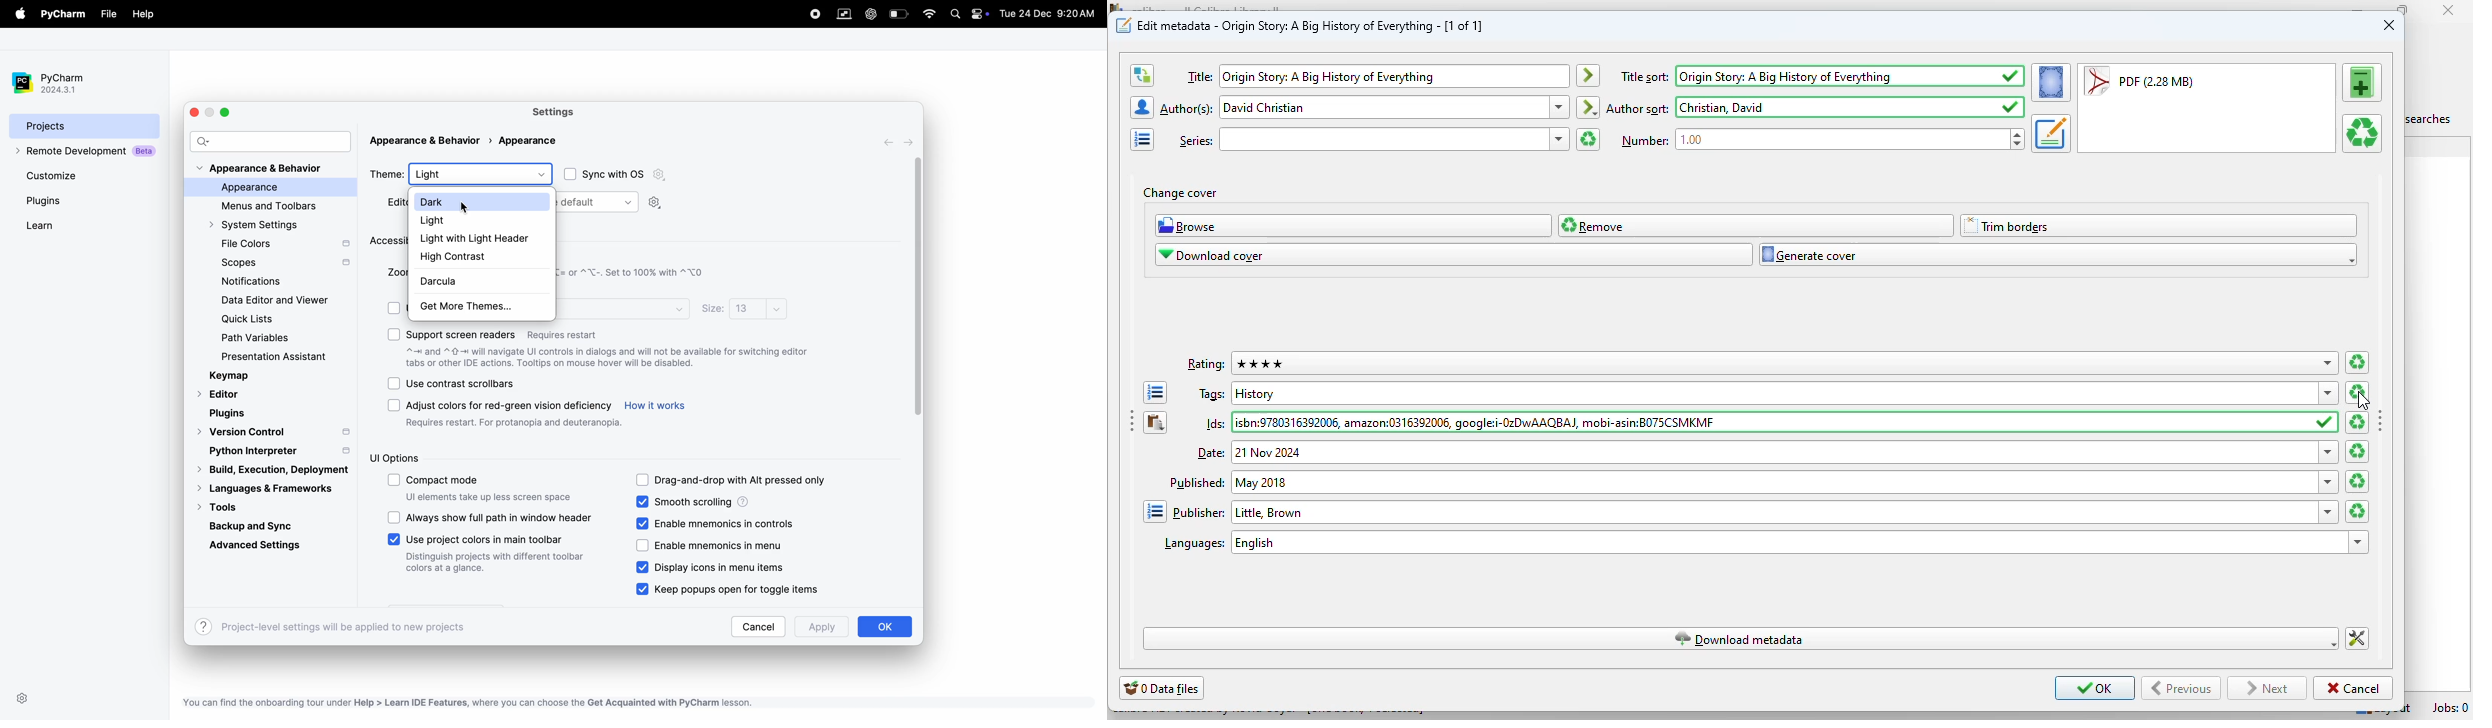 This screenshot has height=728, width=2492. What do you see at coordinates (2389, 25) in the screenshot?
I see `close` at bounding box center [2389, 25].